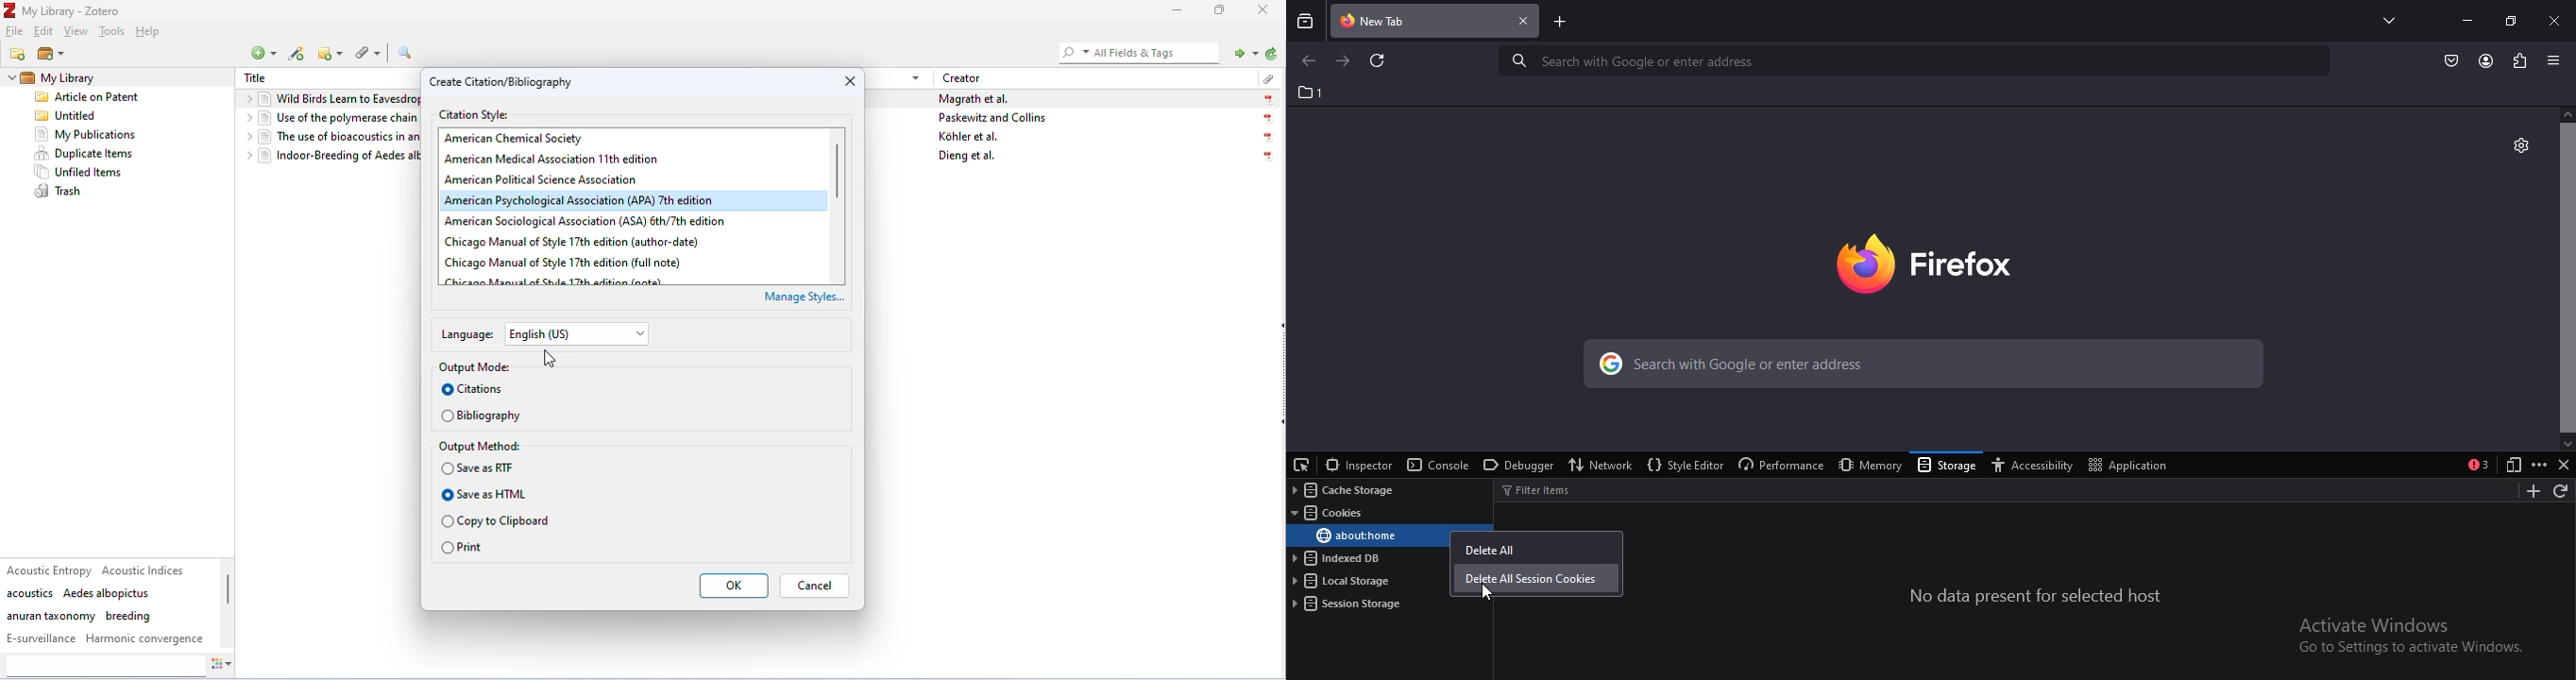 Image resolution: width=2576 pixels, height=700 pixels. What do you see at coordinates (995, 118) in the screenshot?
I see `paskewitz and collins` at bounding box center [995, 118].